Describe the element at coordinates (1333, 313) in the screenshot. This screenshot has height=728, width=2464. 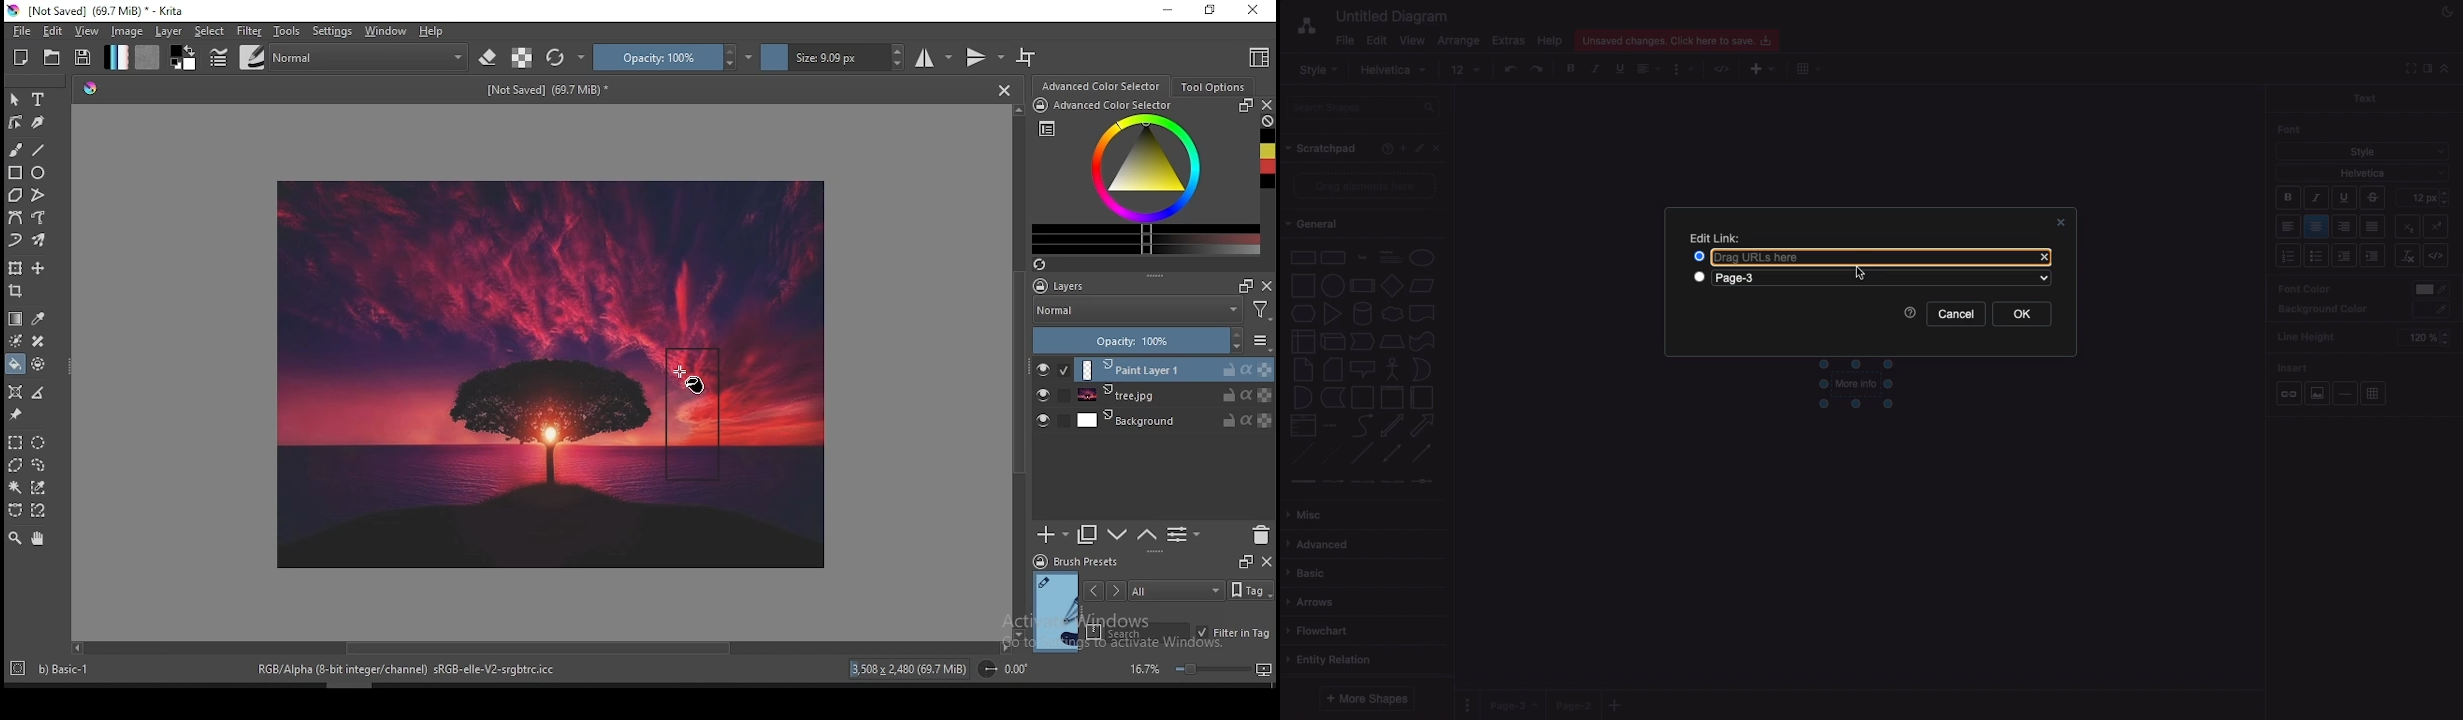
I see `triangle` at that location.